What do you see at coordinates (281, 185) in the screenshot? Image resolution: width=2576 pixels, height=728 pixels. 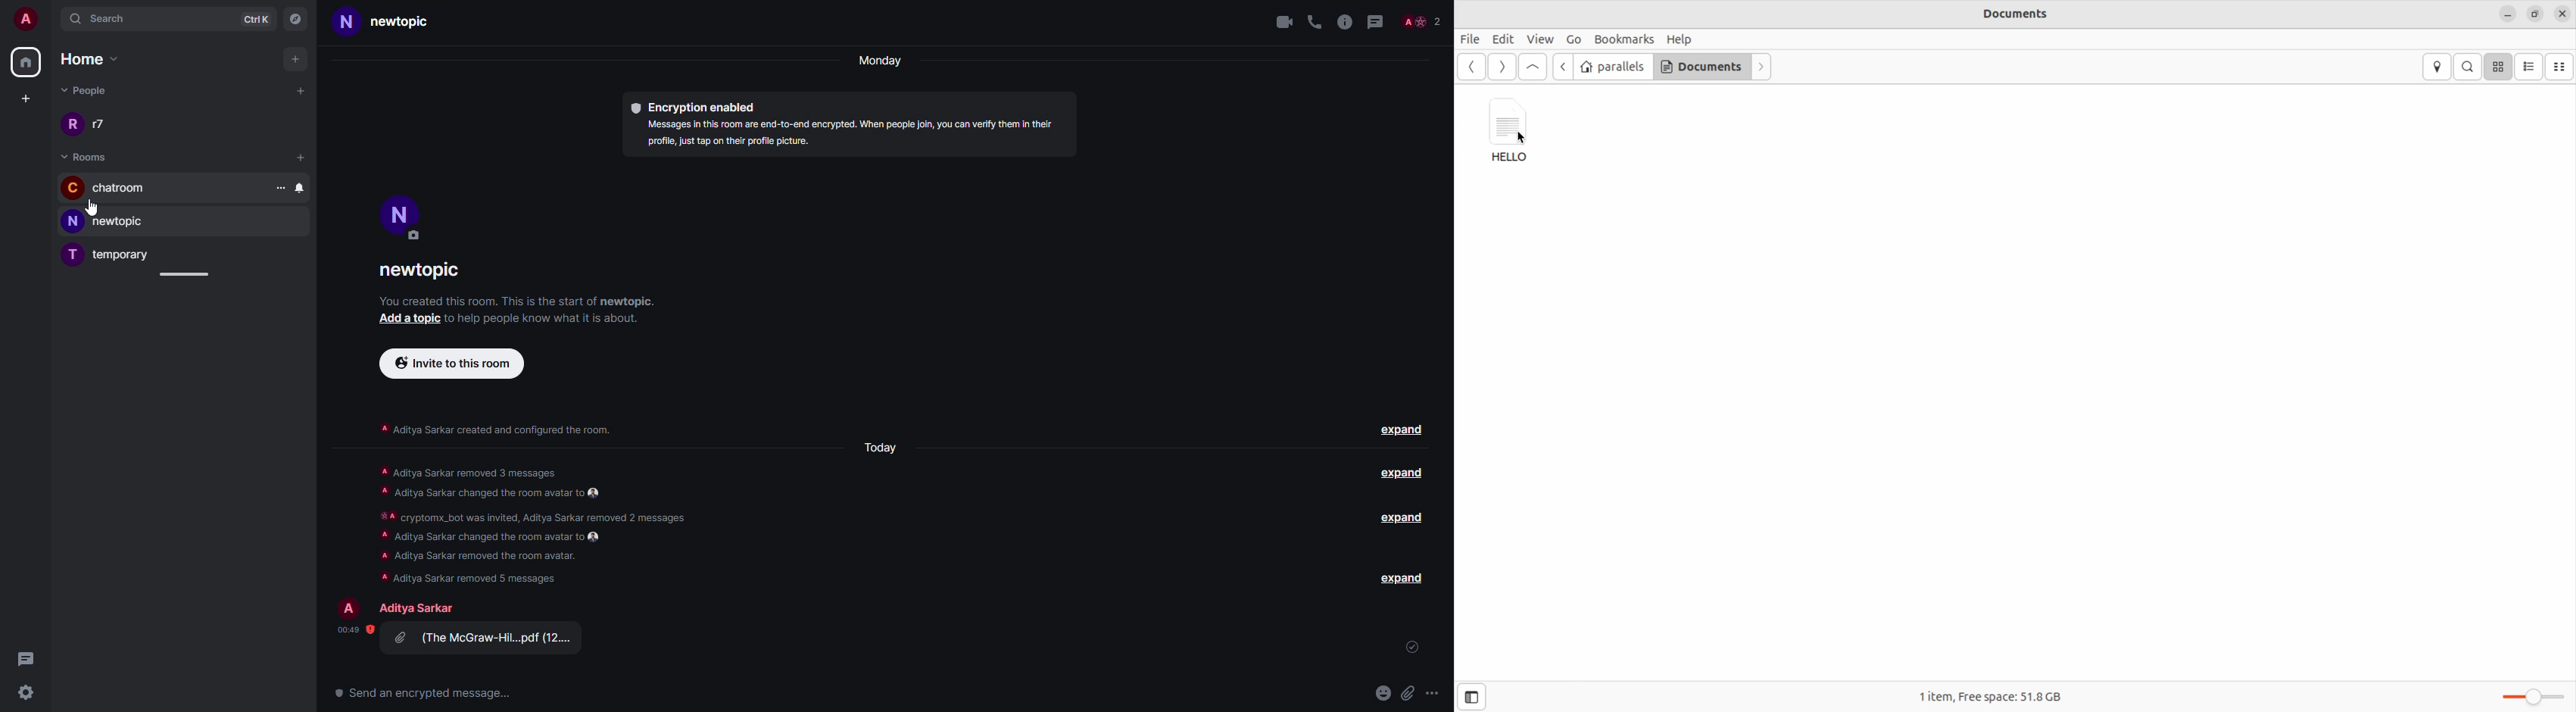 I see `more` at bounding box center [281, 185].